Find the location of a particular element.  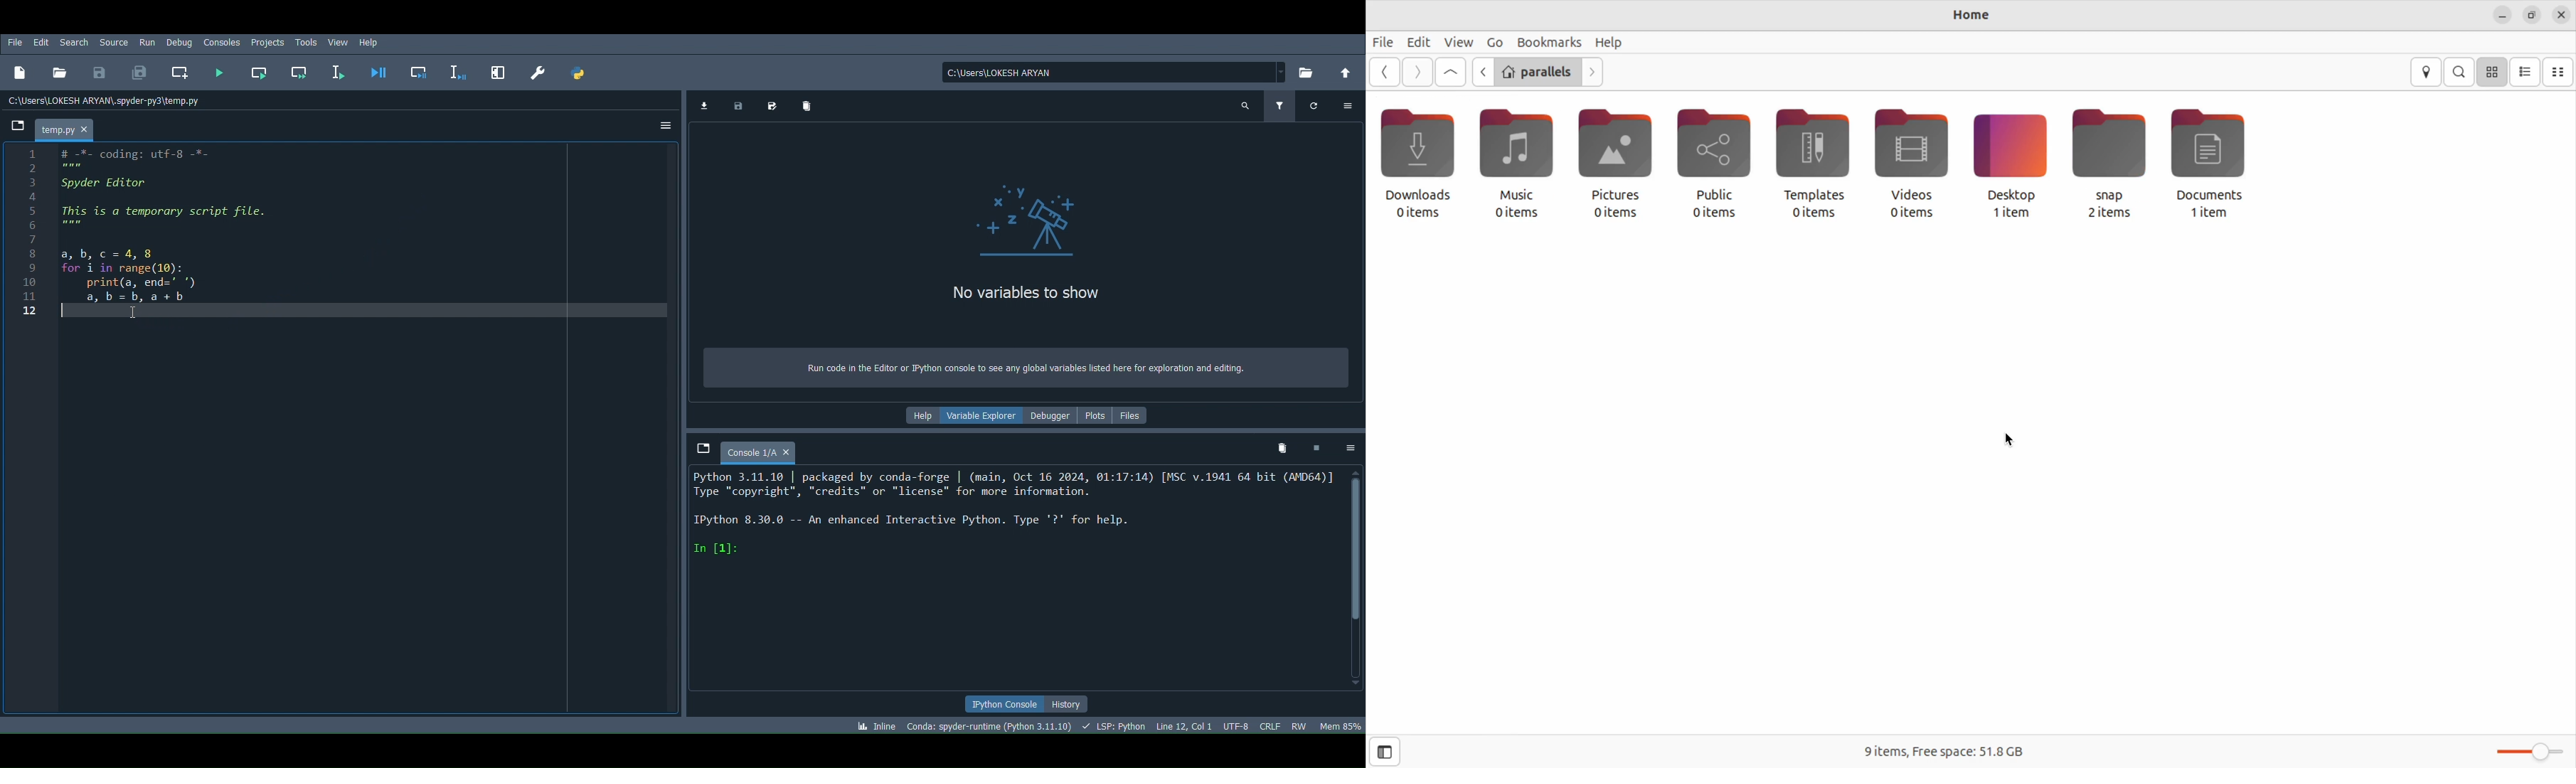

IPython console is located at coordinates (1001, 702).